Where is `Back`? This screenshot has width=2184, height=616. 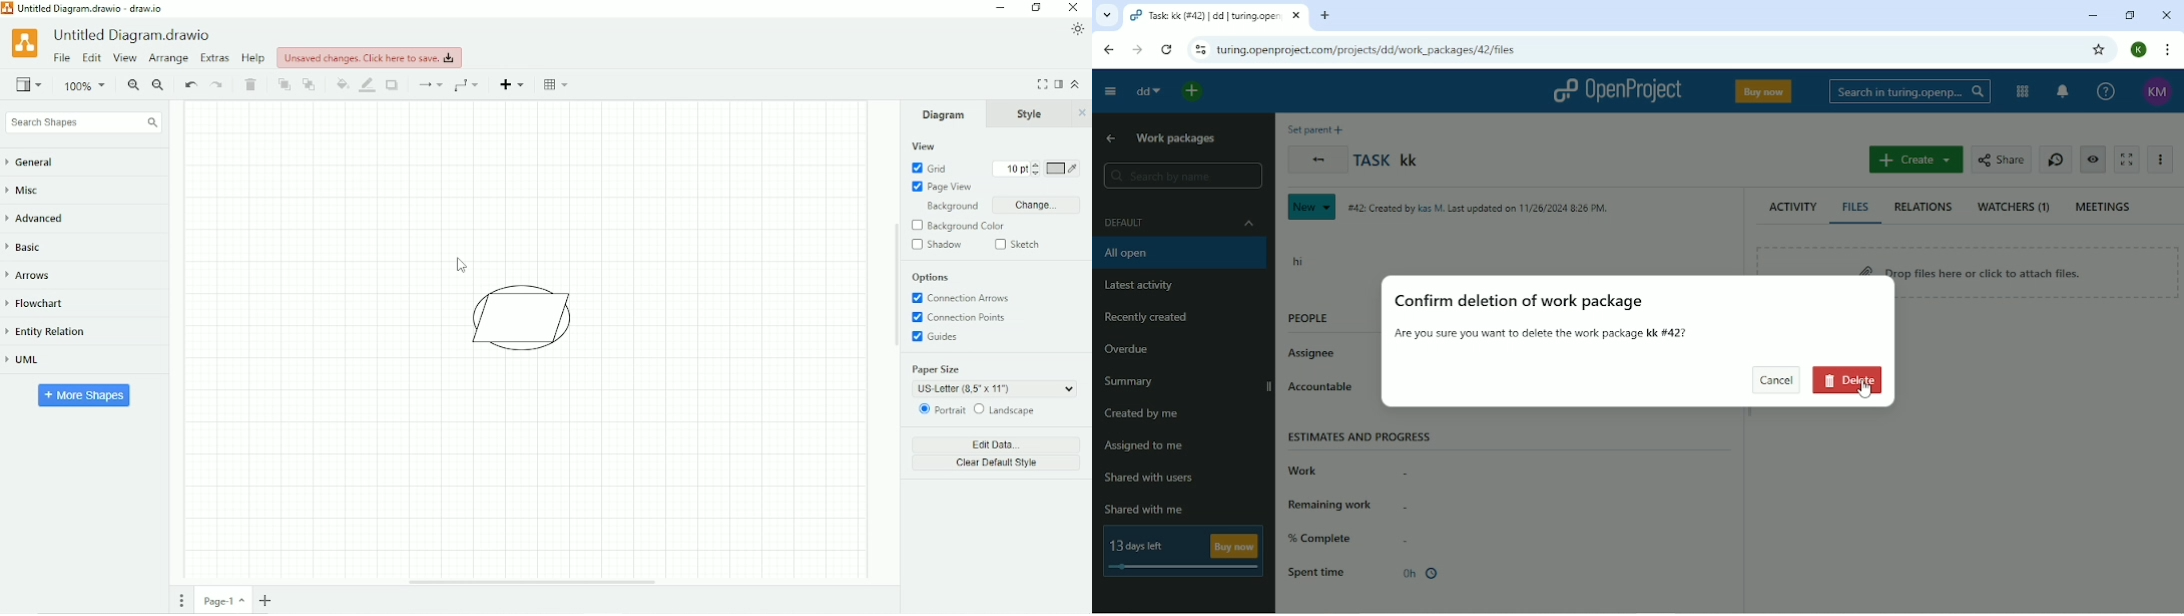 Back is located at coordinates (1317, 159).